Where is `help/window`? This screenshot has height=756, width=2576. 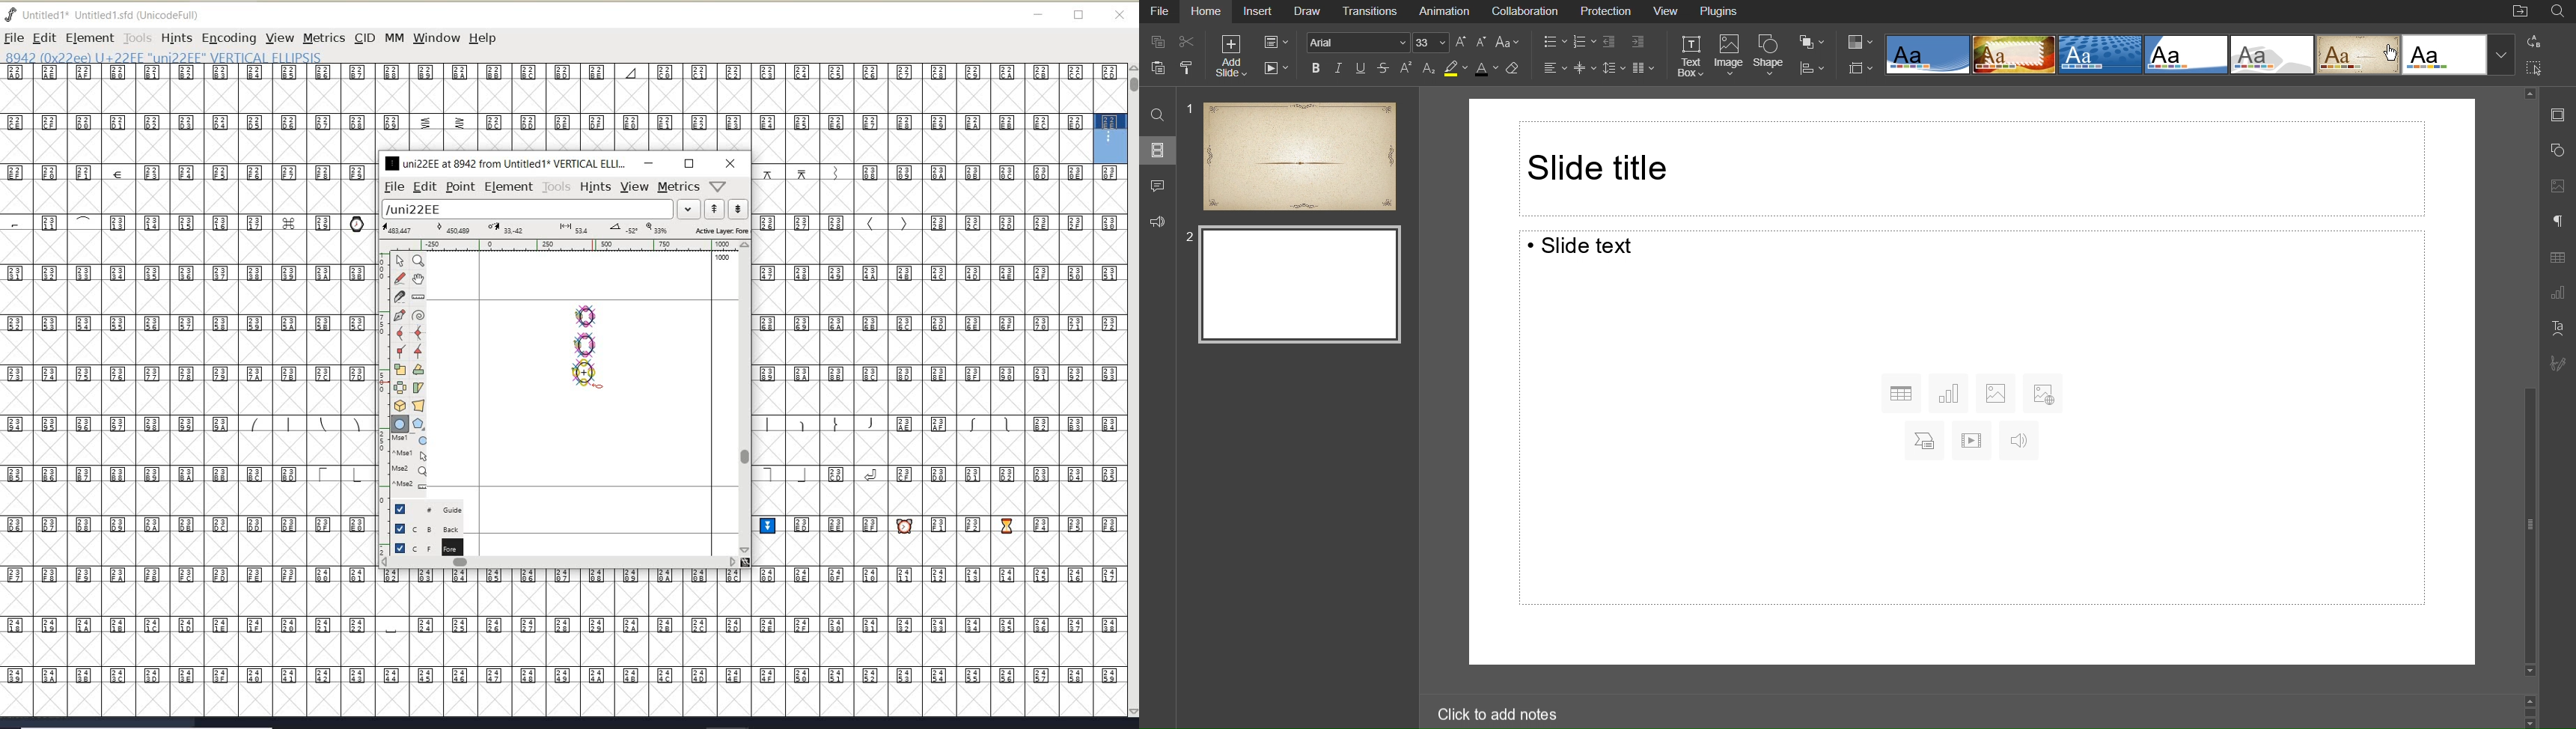
help/window is located at coordinates (718, 185).